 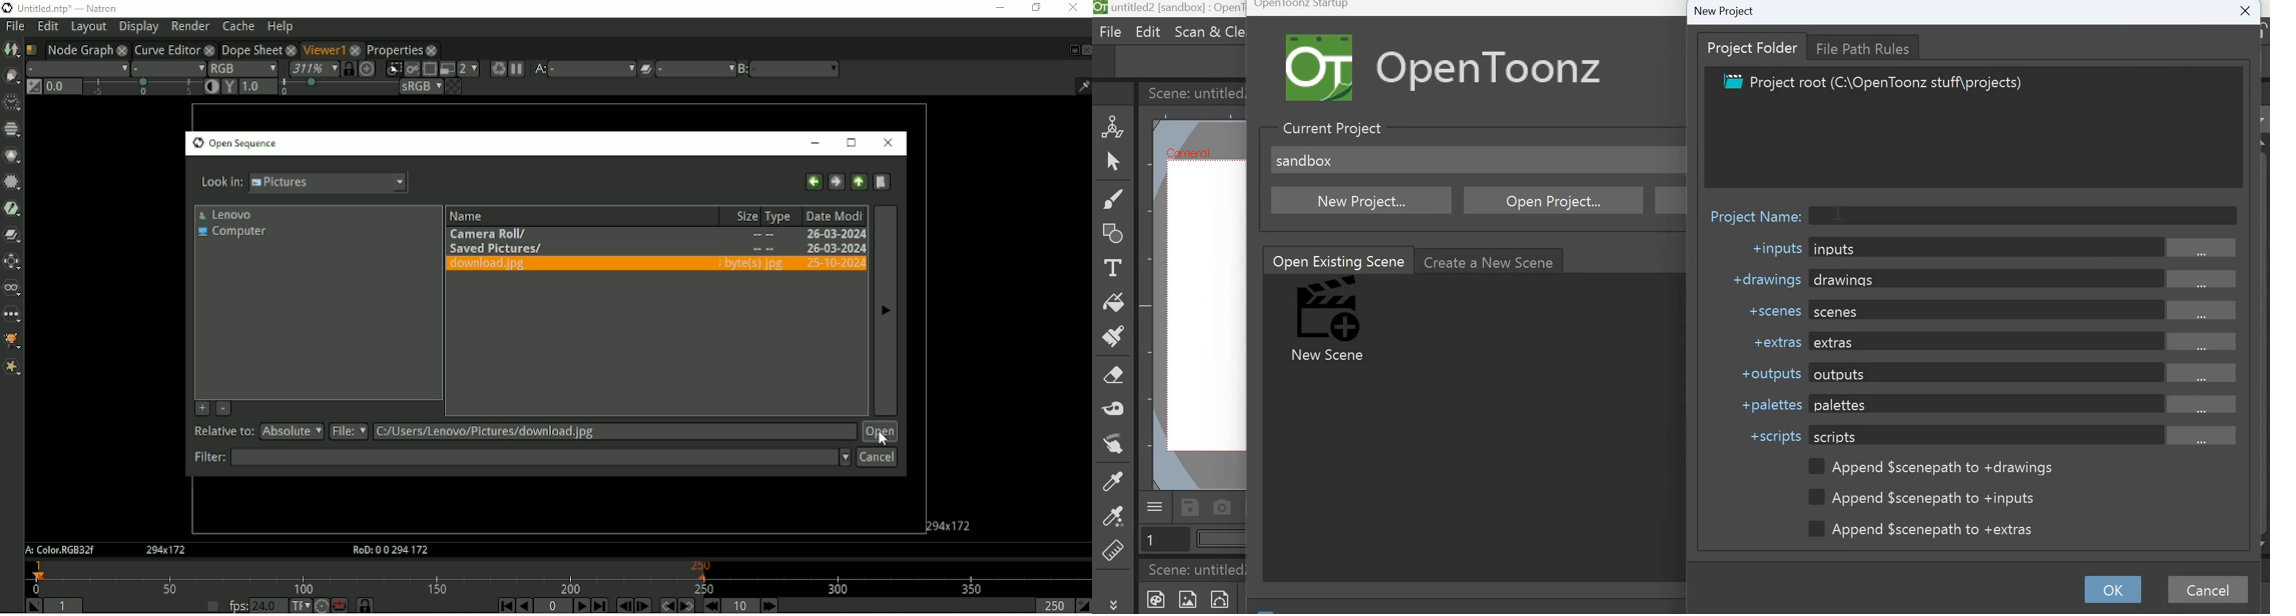 I want to click on extras, so click(x=2025, y=341).